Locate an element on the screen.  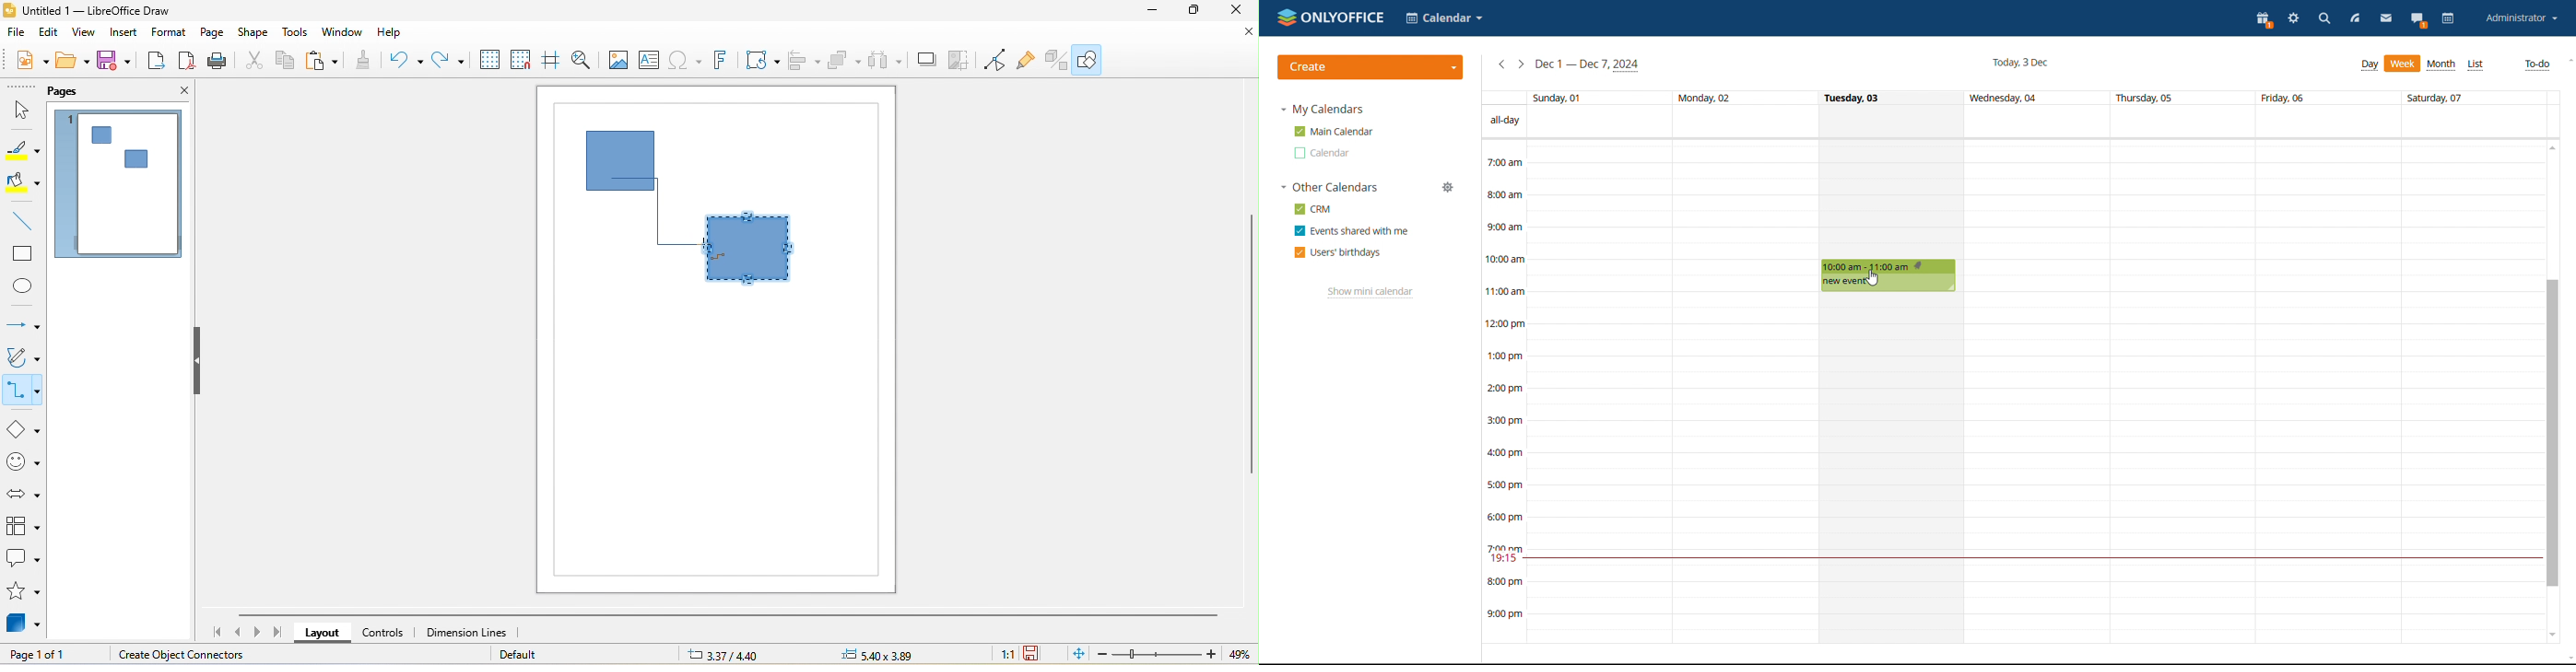
3.37/4.40 is located at coordinates (732, 657).